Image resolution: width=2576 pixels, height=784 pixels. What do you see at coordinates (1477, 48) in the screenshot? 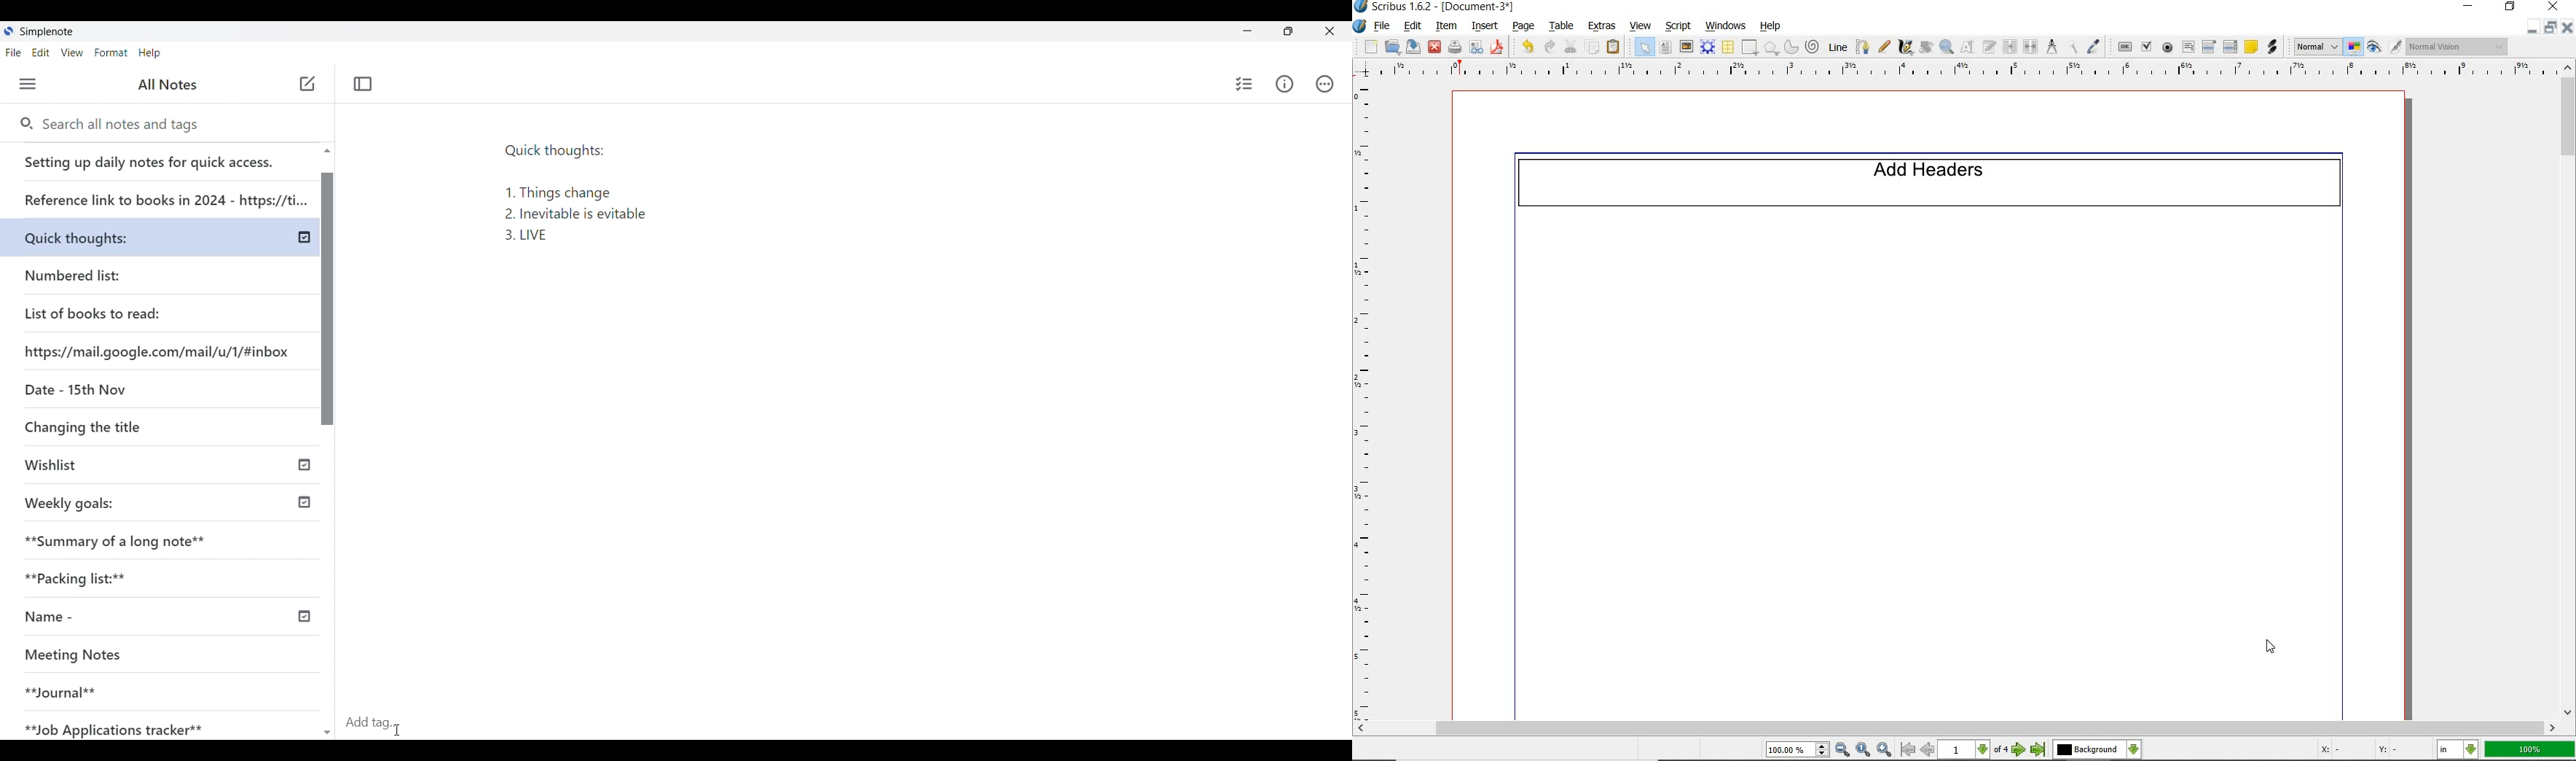
I see `preflight verifier` at bounding box center [1477, 48].